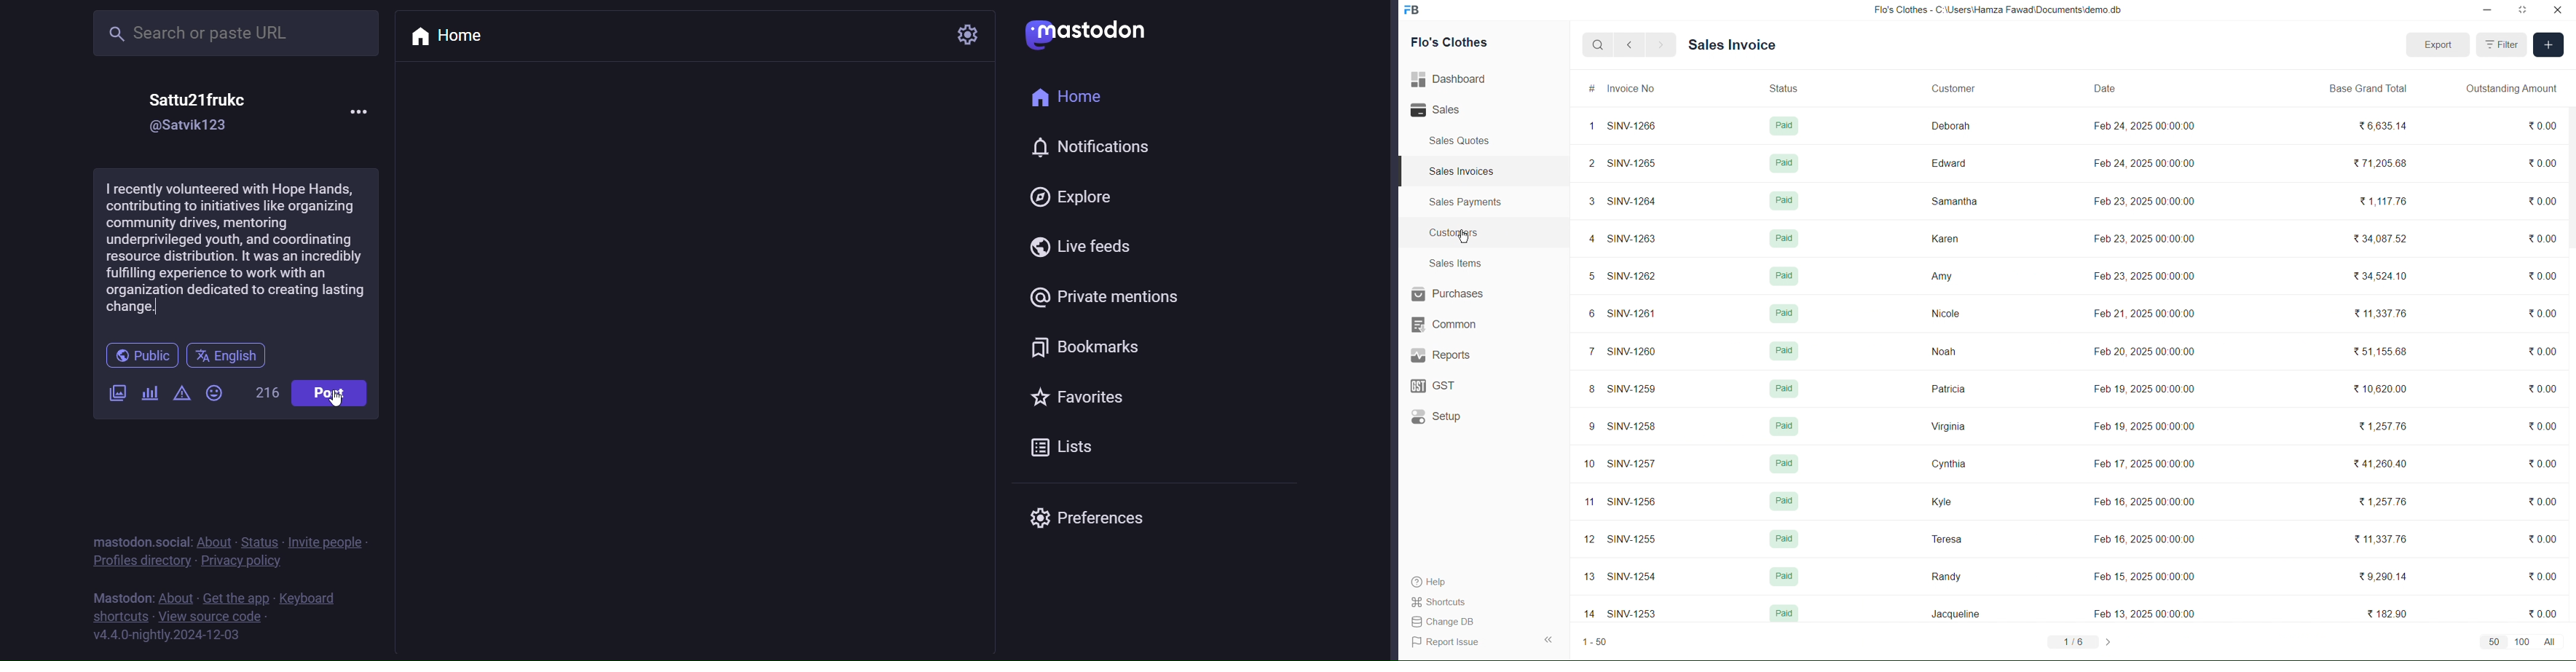 Image resolution: width=2576 pixels, height=672 pixels. What do you see at coordinates (1631, 611) in the screenshot?
I see `SINV-1253` at bounding box center [1631, 611].